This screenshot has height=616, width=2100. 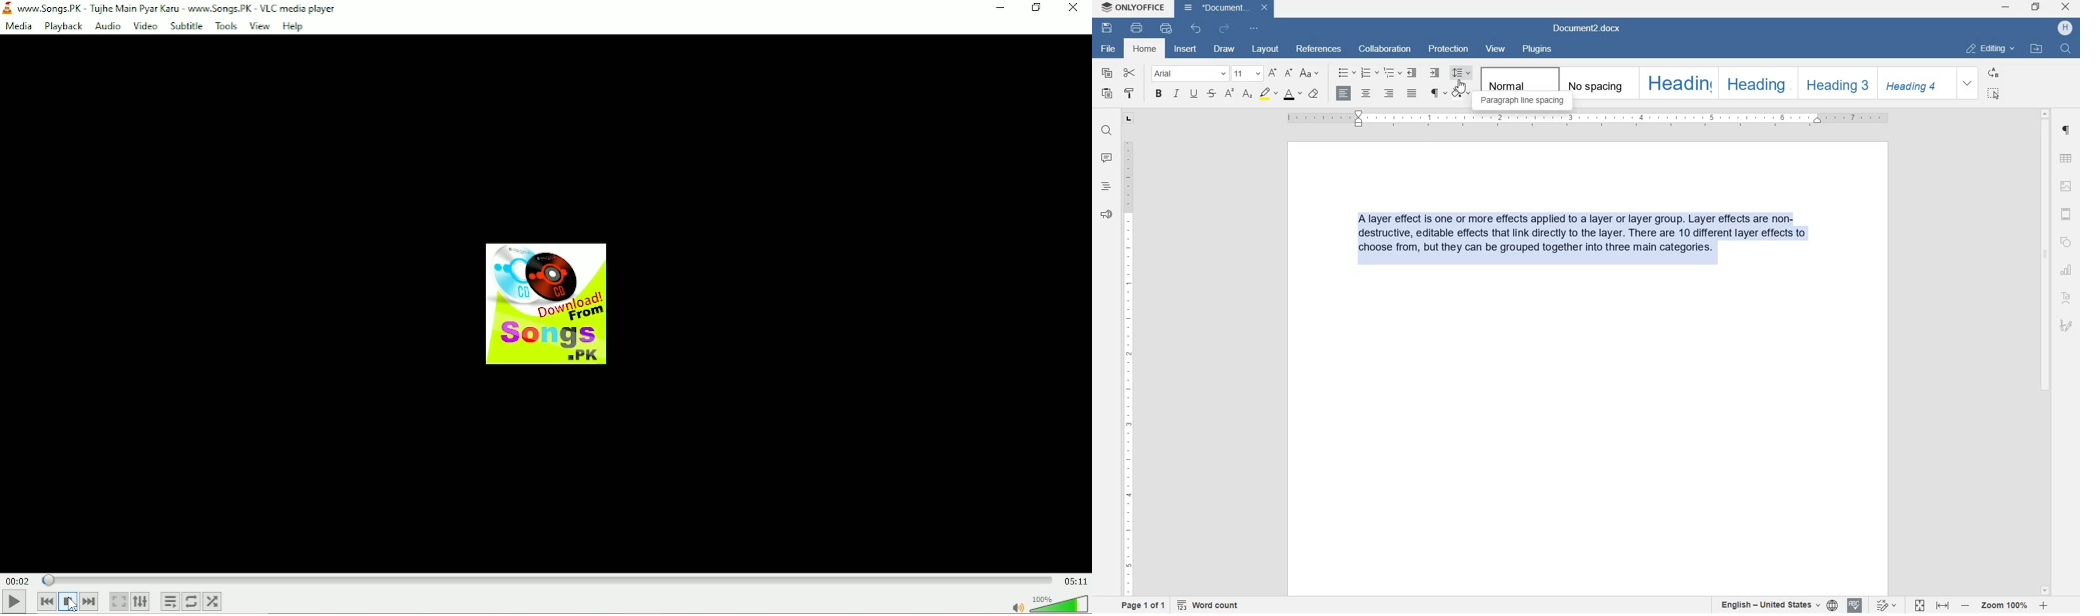 What do you see at coordinates (2047, 351) in the screenshot?
I see `scrollbar` at bounding box center [2047, 351].